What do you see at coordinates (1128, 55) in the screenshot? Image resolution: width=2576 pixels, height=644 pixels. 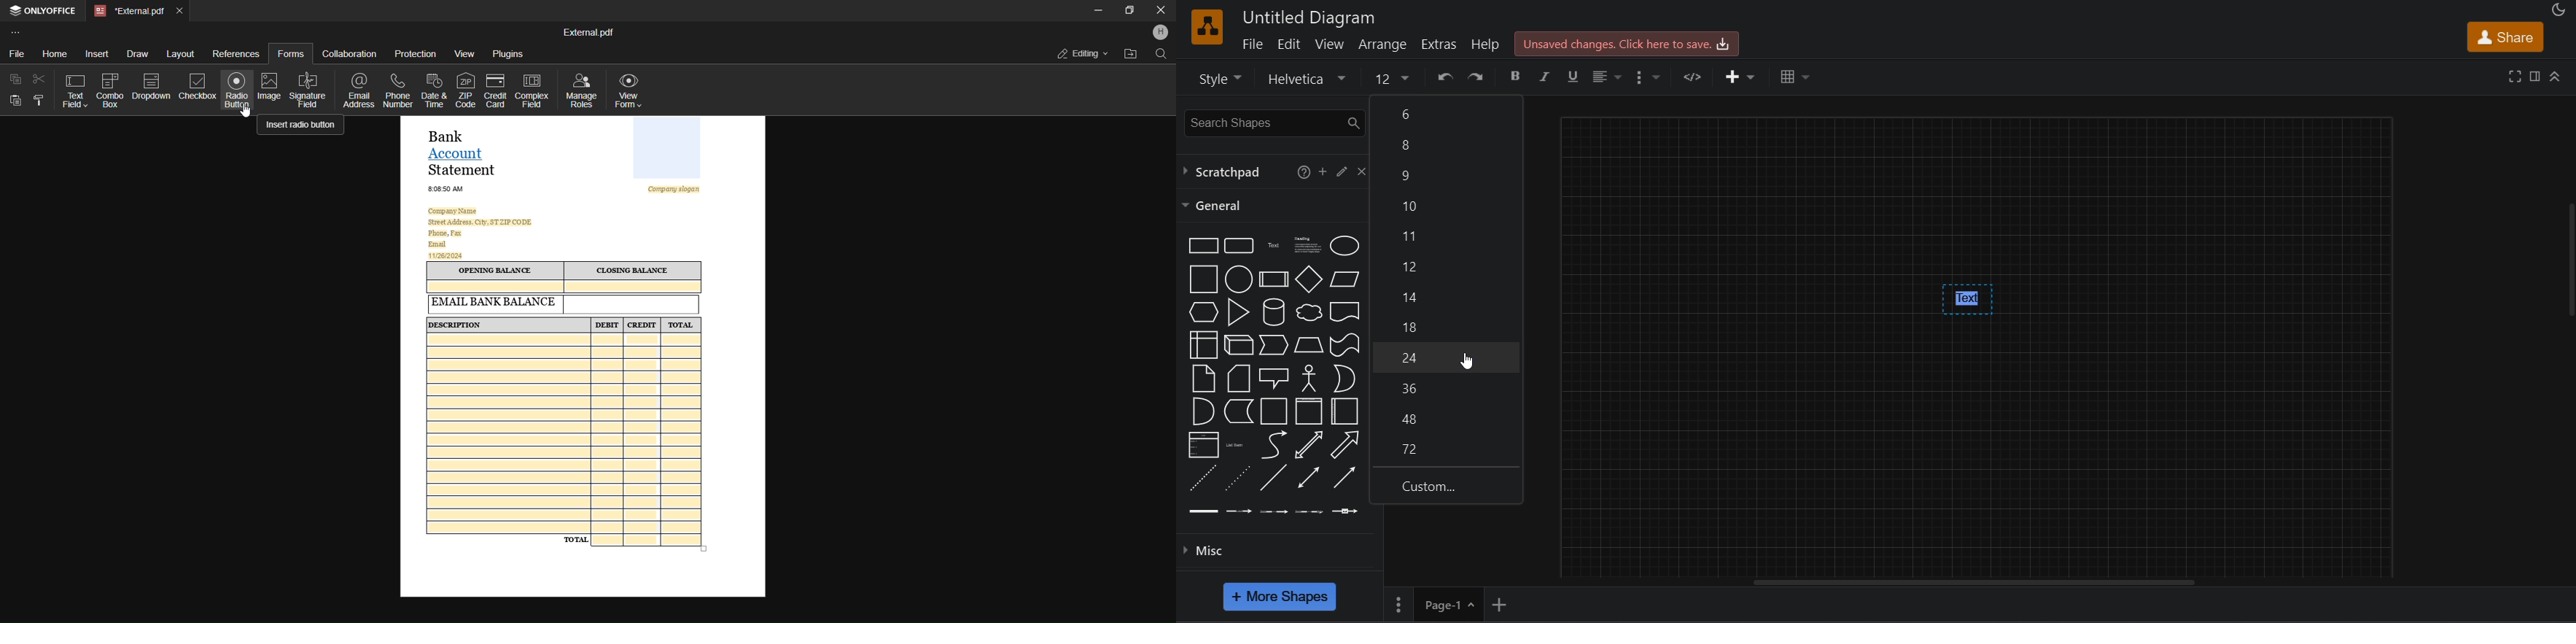 I see `open file location` at bounding box center [1128, 55].